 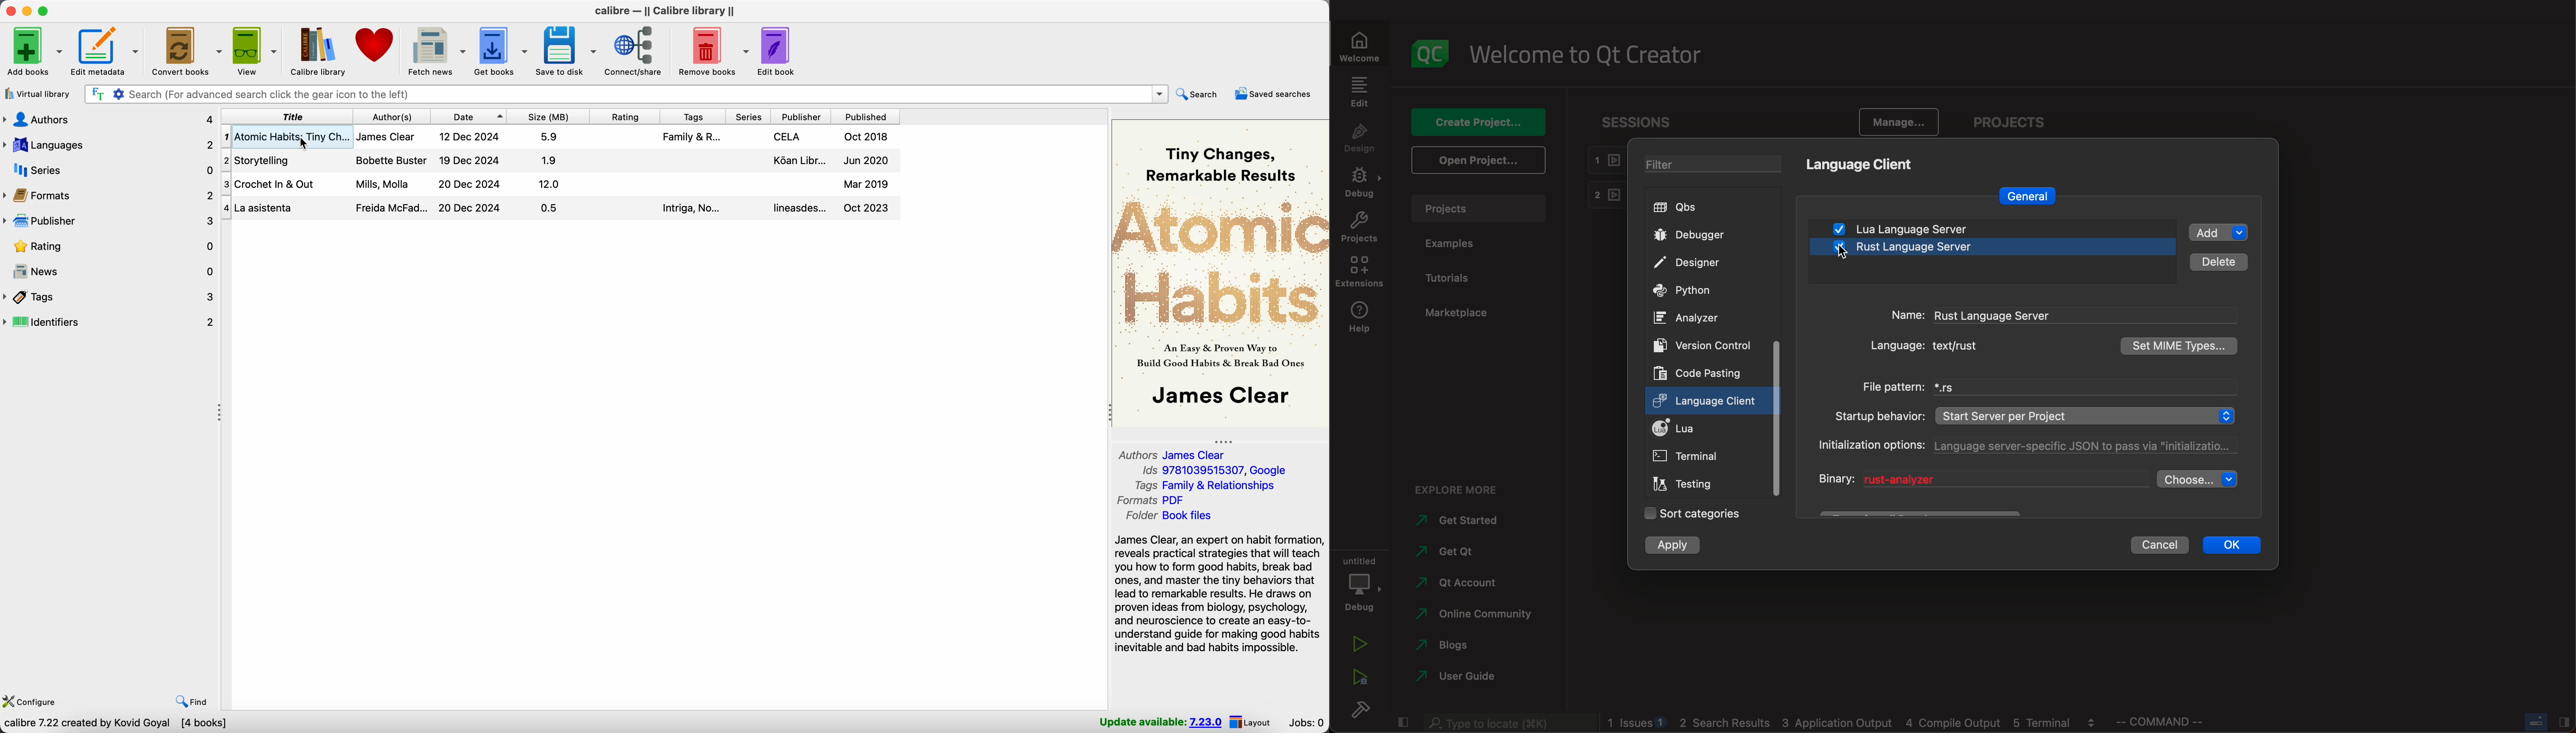 What do you see at coordinates (604, 136) in the screenshot?
I see `Atomic Habits book details` at bounding box center [604, 136].